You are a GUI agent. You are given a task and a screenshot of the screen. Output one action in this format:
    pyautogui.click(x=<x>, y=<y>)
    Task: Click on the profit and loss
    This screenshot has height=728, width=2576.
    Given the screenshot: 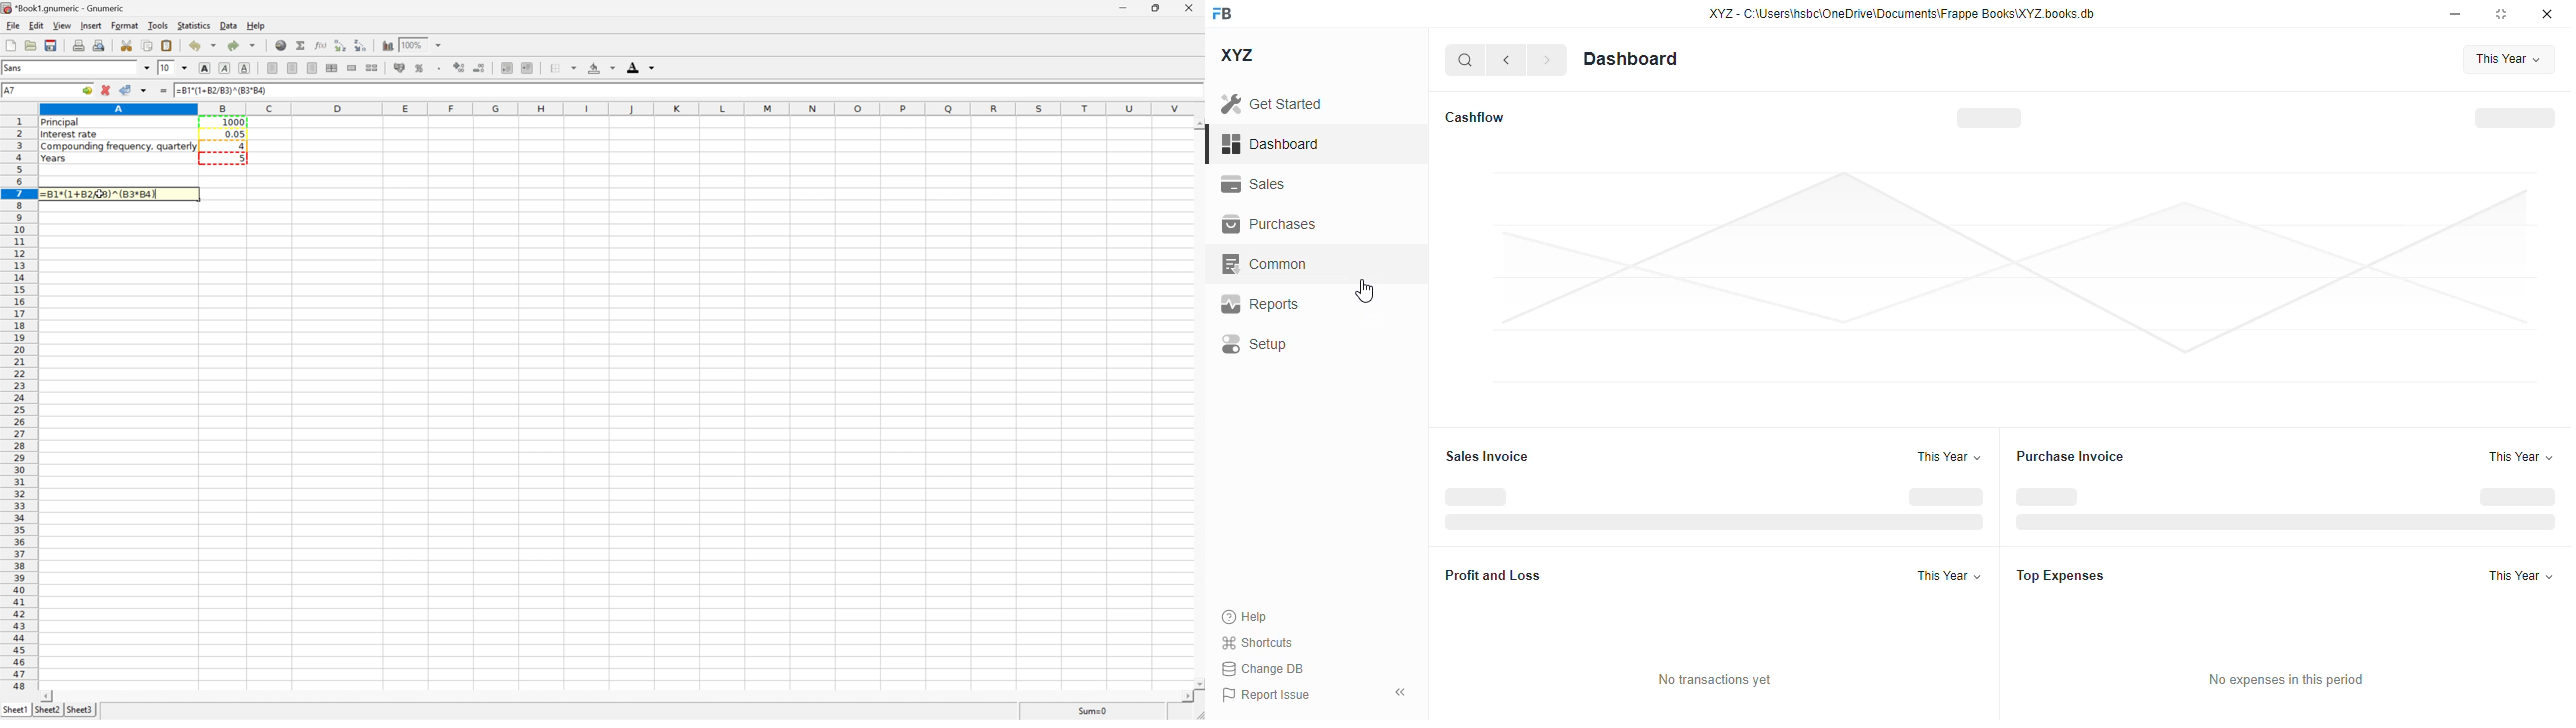 What is the action you would take?
    pyautogui.click(x=1494, y=575)
    